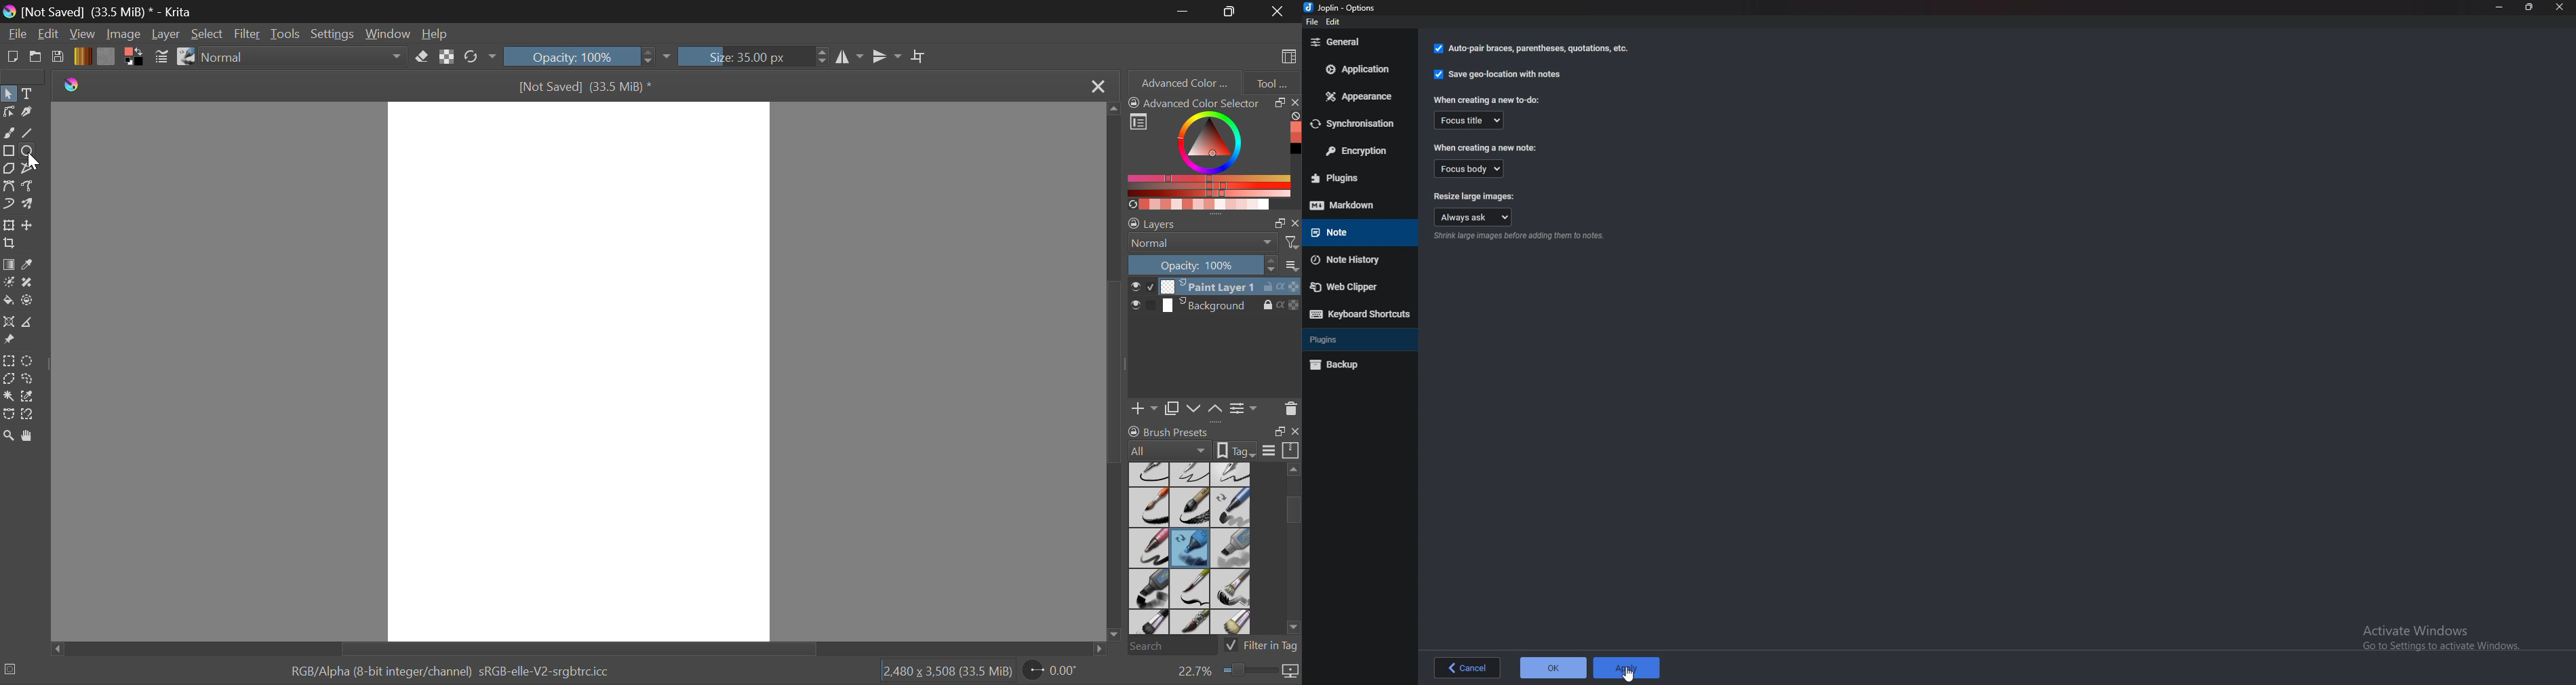 The image size is (2576, 700). What do you see at coordinates (1278, 11) in the screenshot?
I see `Close` at bounding box center [1278, 11].